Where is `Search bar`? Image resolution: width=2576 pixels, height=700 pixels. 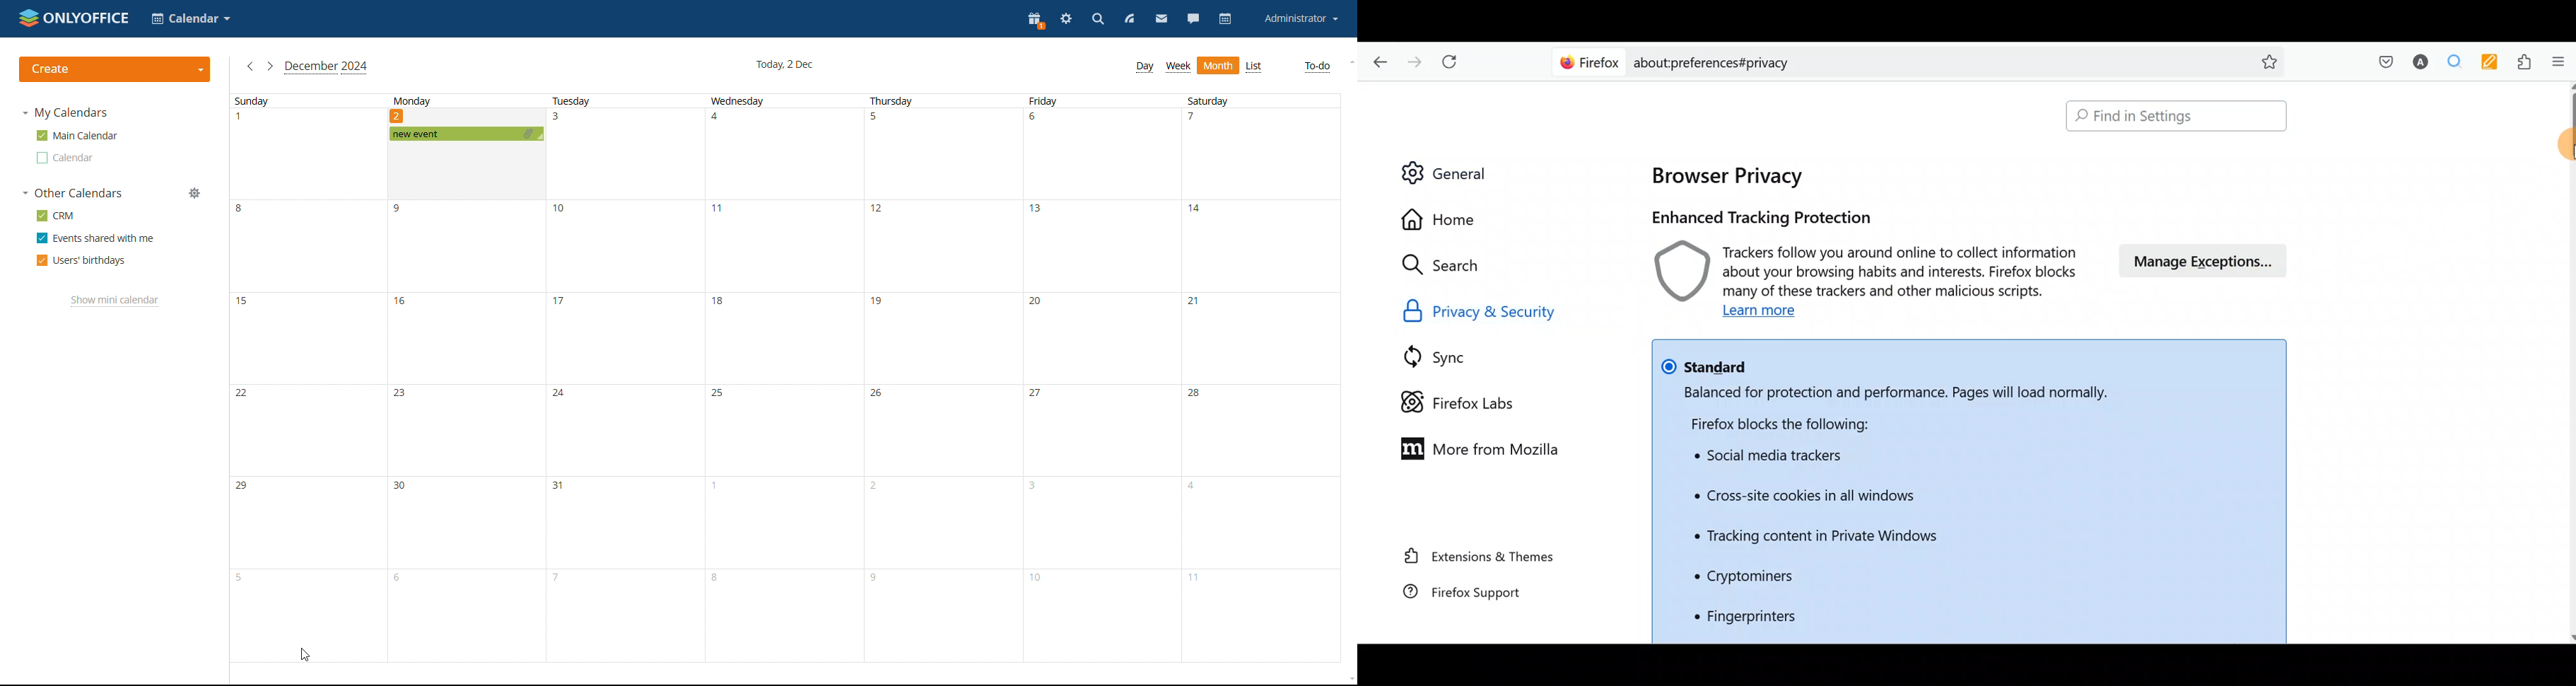 Search bar is located at coordinates (2171, 117).